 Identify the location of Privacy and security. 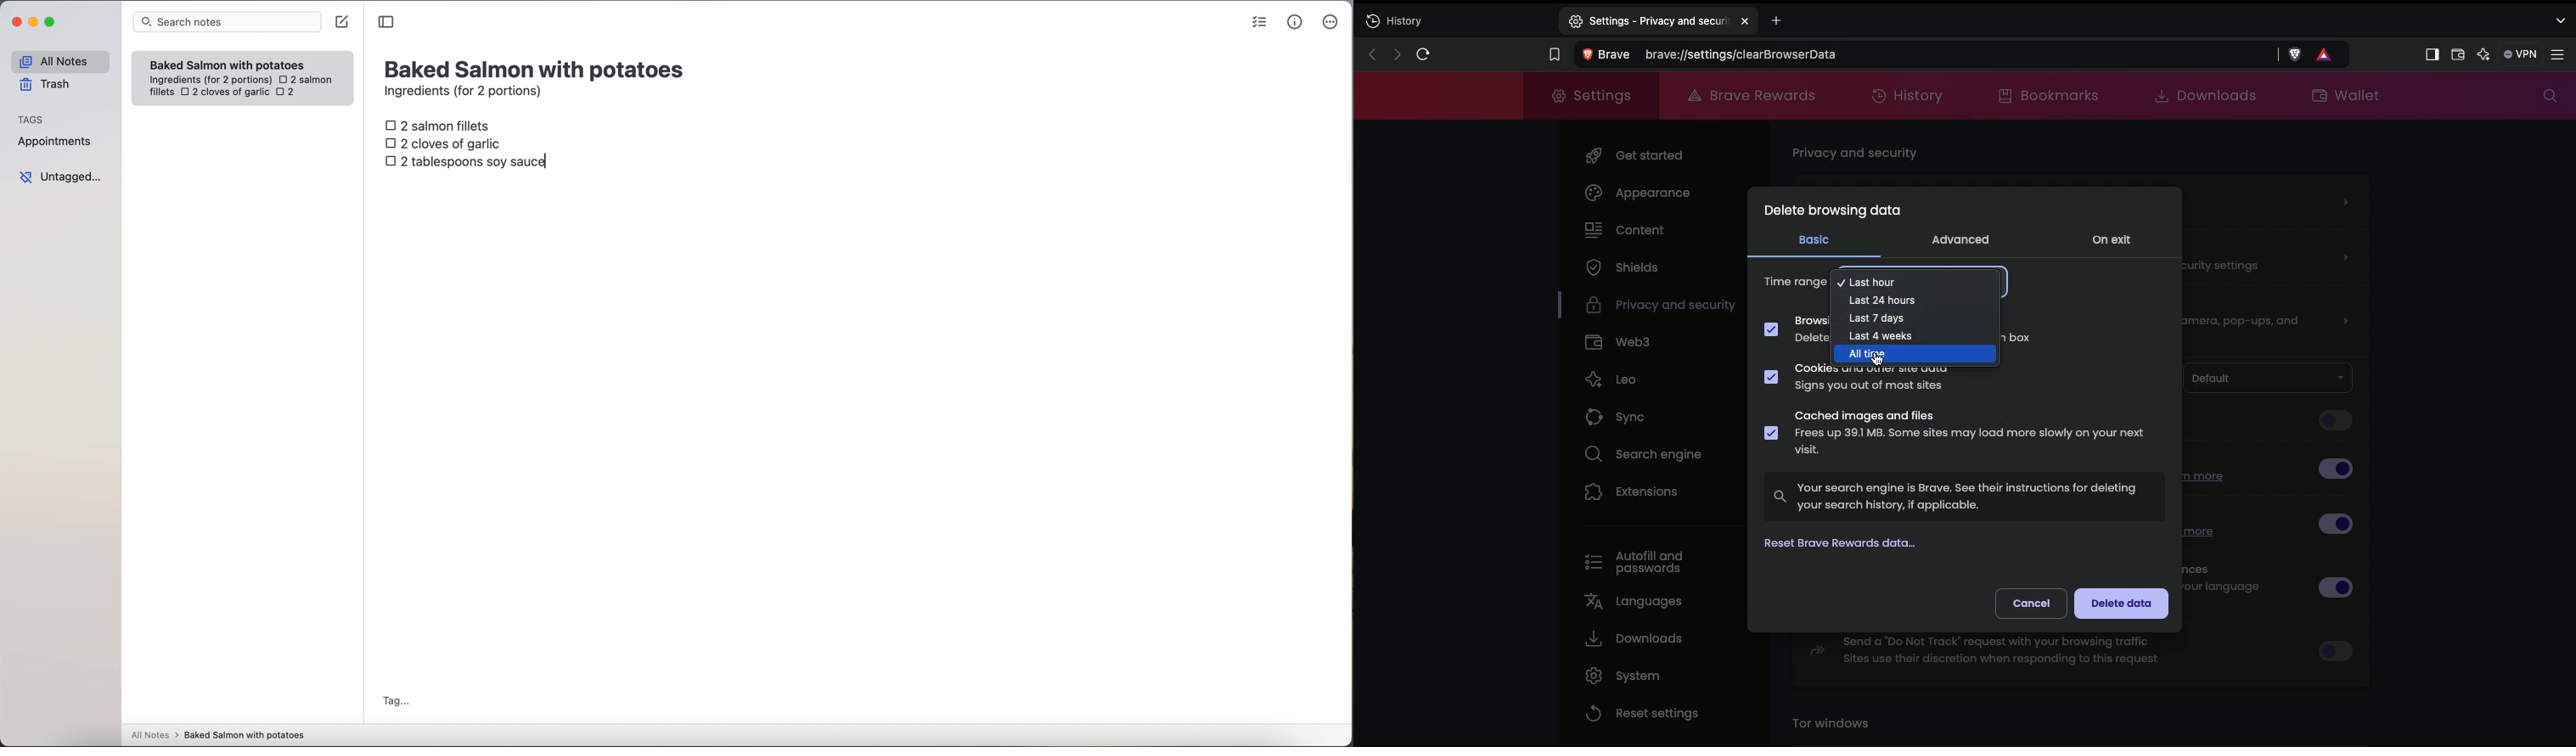
(1859, 154).